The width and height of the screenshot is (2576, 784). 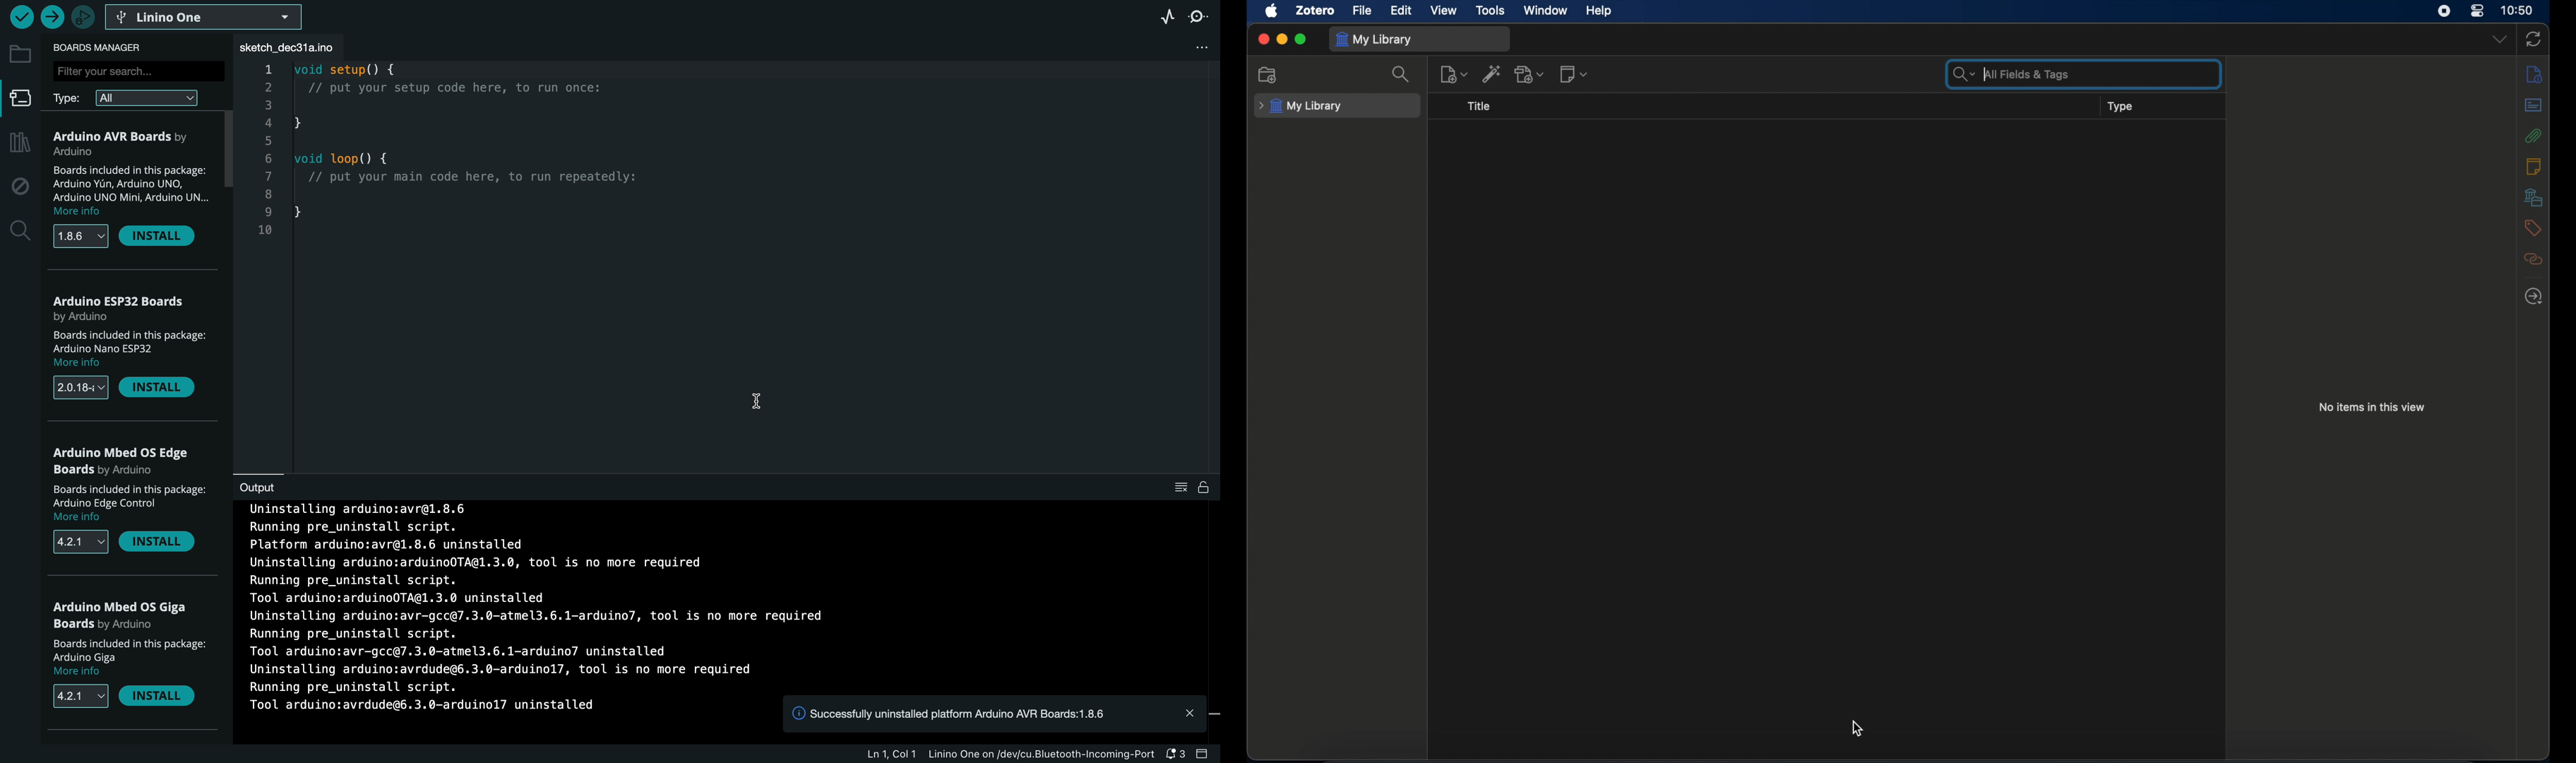 What do you see at coordinates (1374, 40) in the screenshot?
I see `my library` at bounding box center [1374, 40].